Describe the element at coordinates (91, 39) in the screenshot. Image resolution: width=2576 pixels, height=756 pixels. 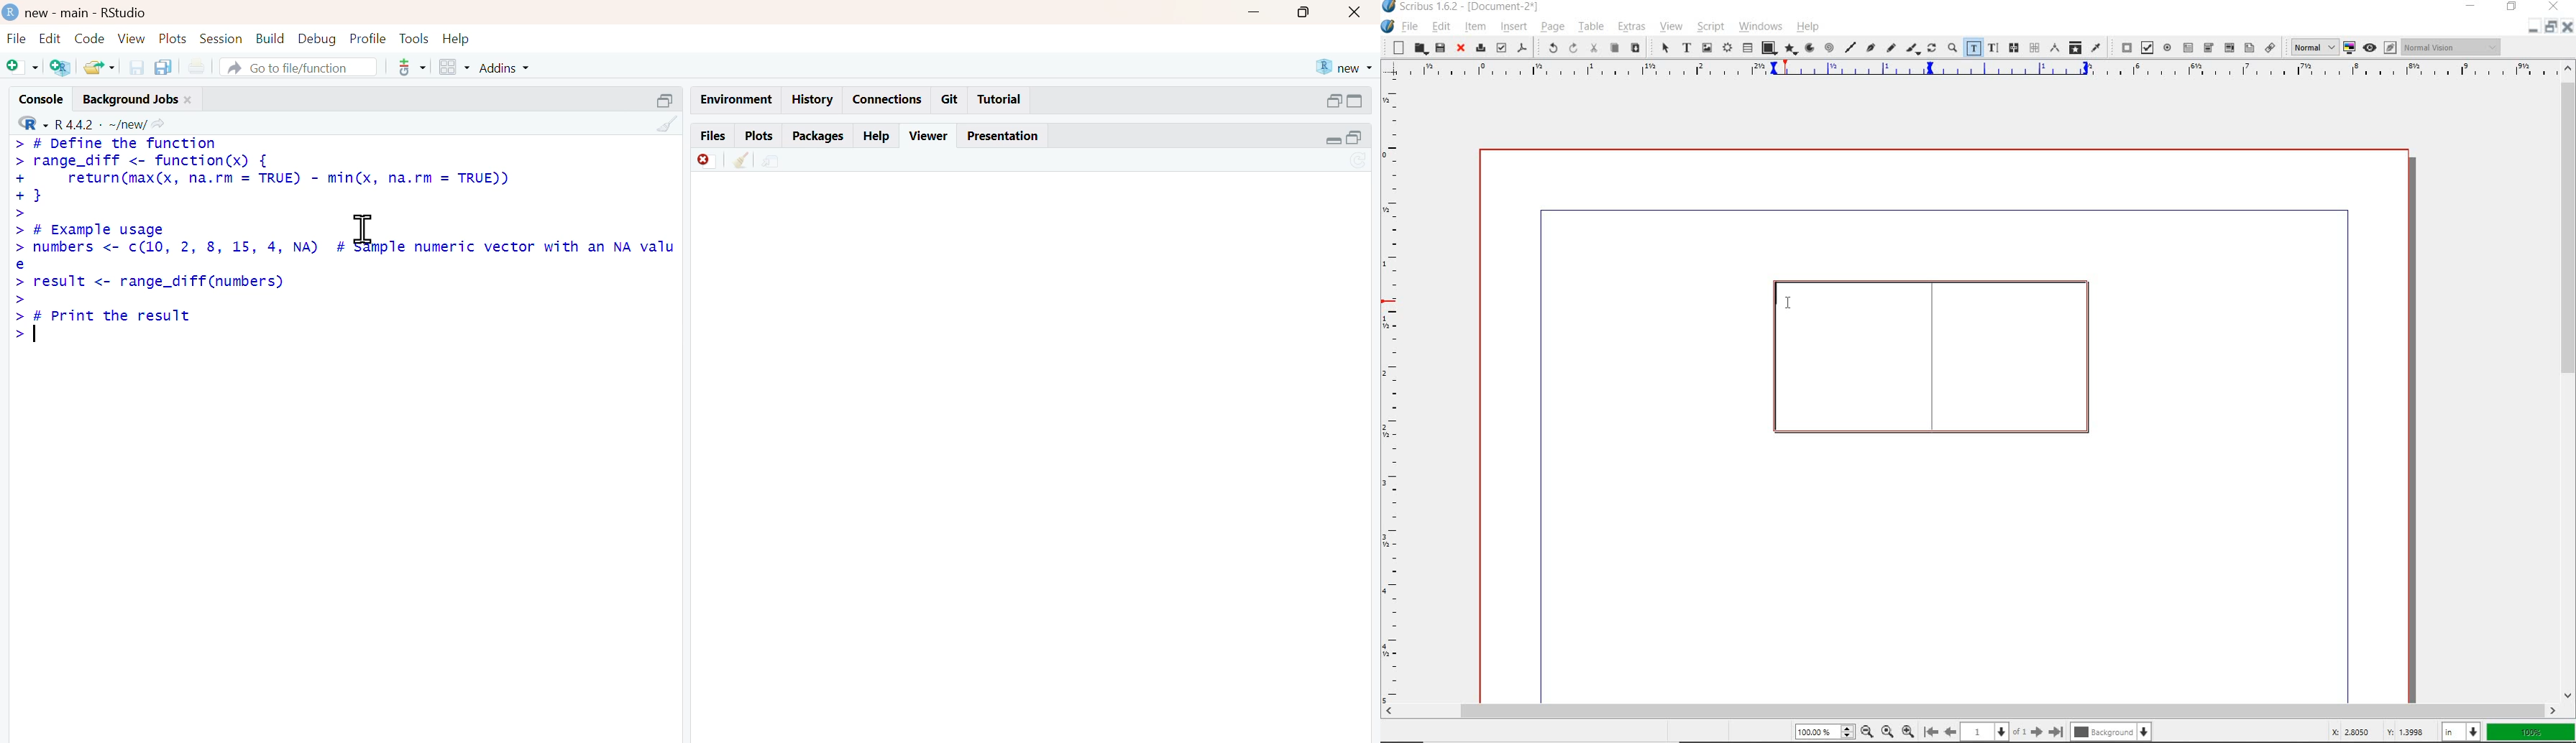
I see `code` at that location.